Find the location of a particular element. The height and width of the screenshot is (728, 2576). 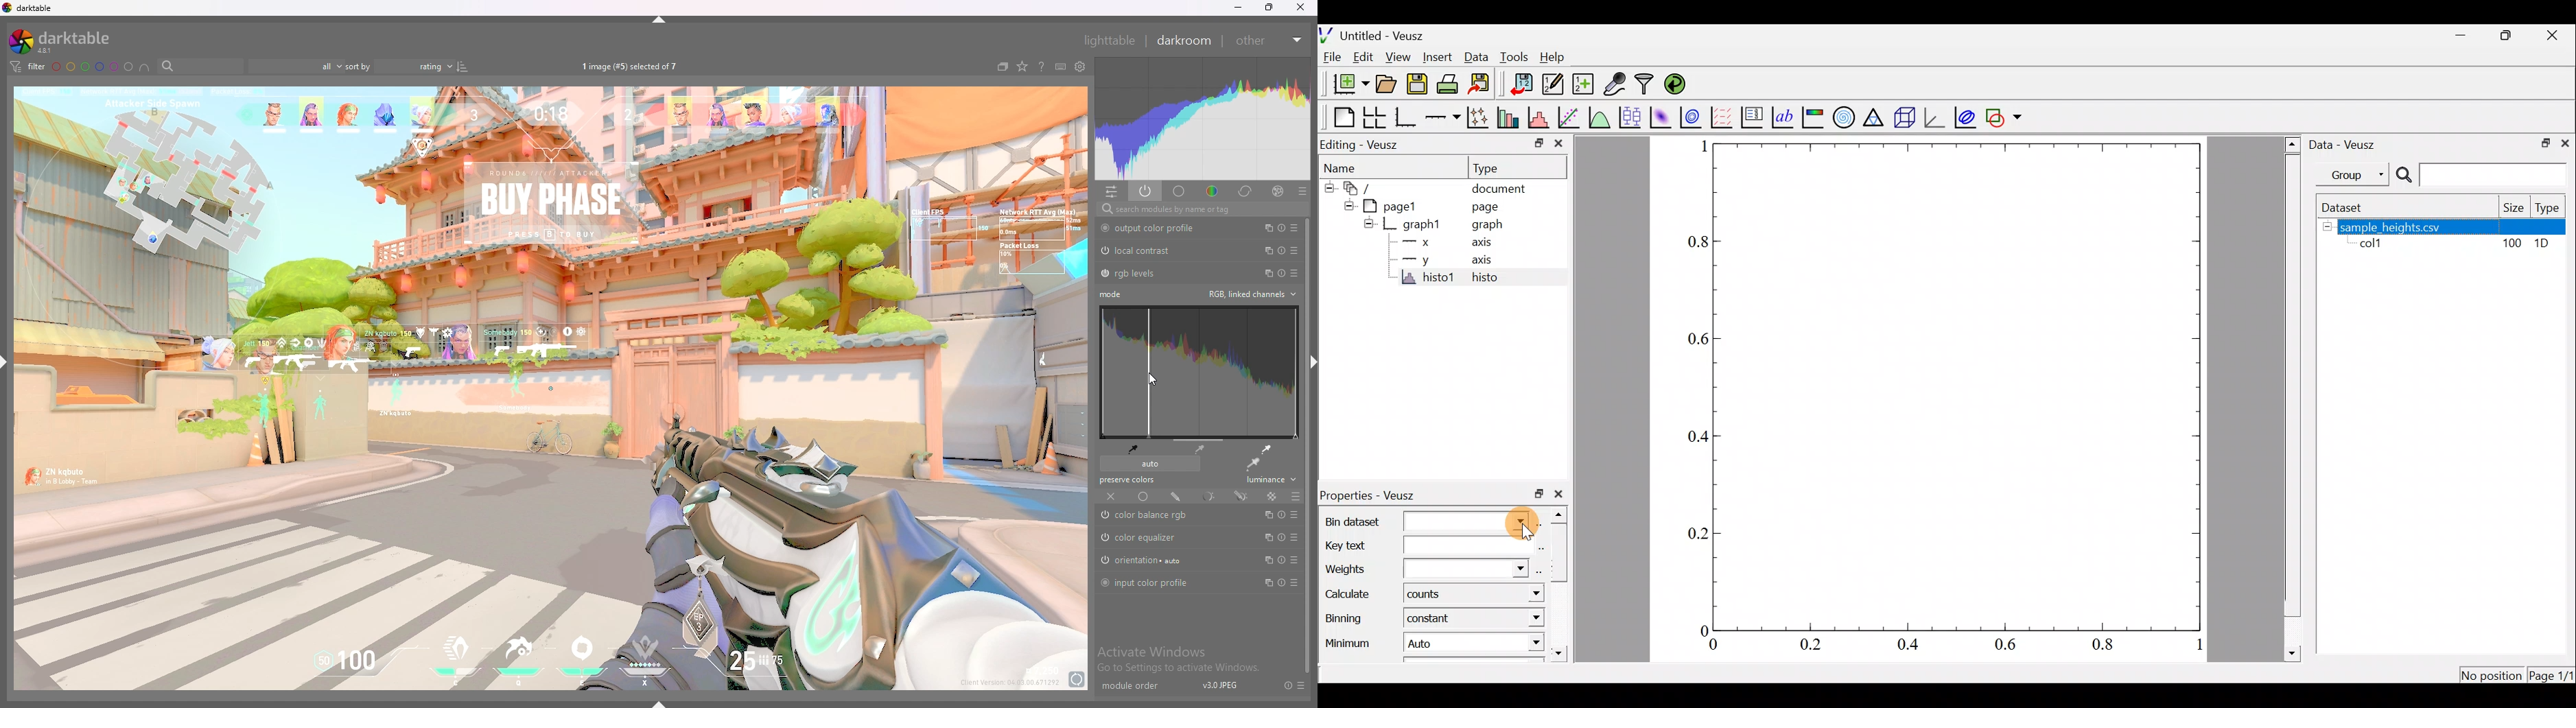

presets is located at coordinates (1303, 685).